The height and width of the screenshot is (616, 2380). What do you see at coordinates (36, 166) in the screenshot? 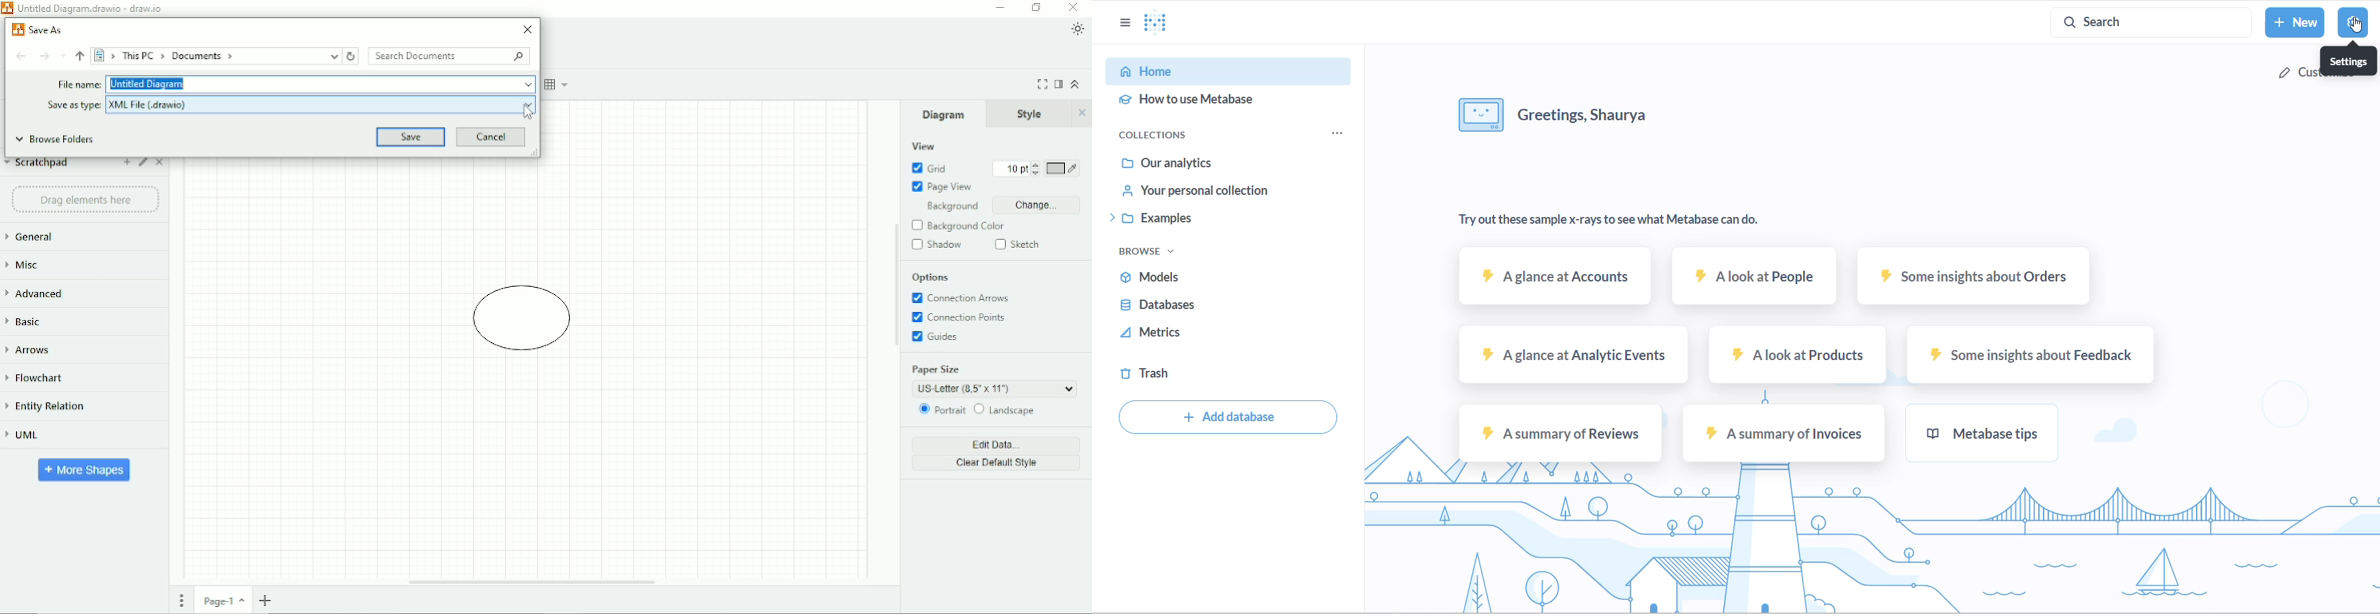
I see `Scratchpad` at bounding box center [36, 166].